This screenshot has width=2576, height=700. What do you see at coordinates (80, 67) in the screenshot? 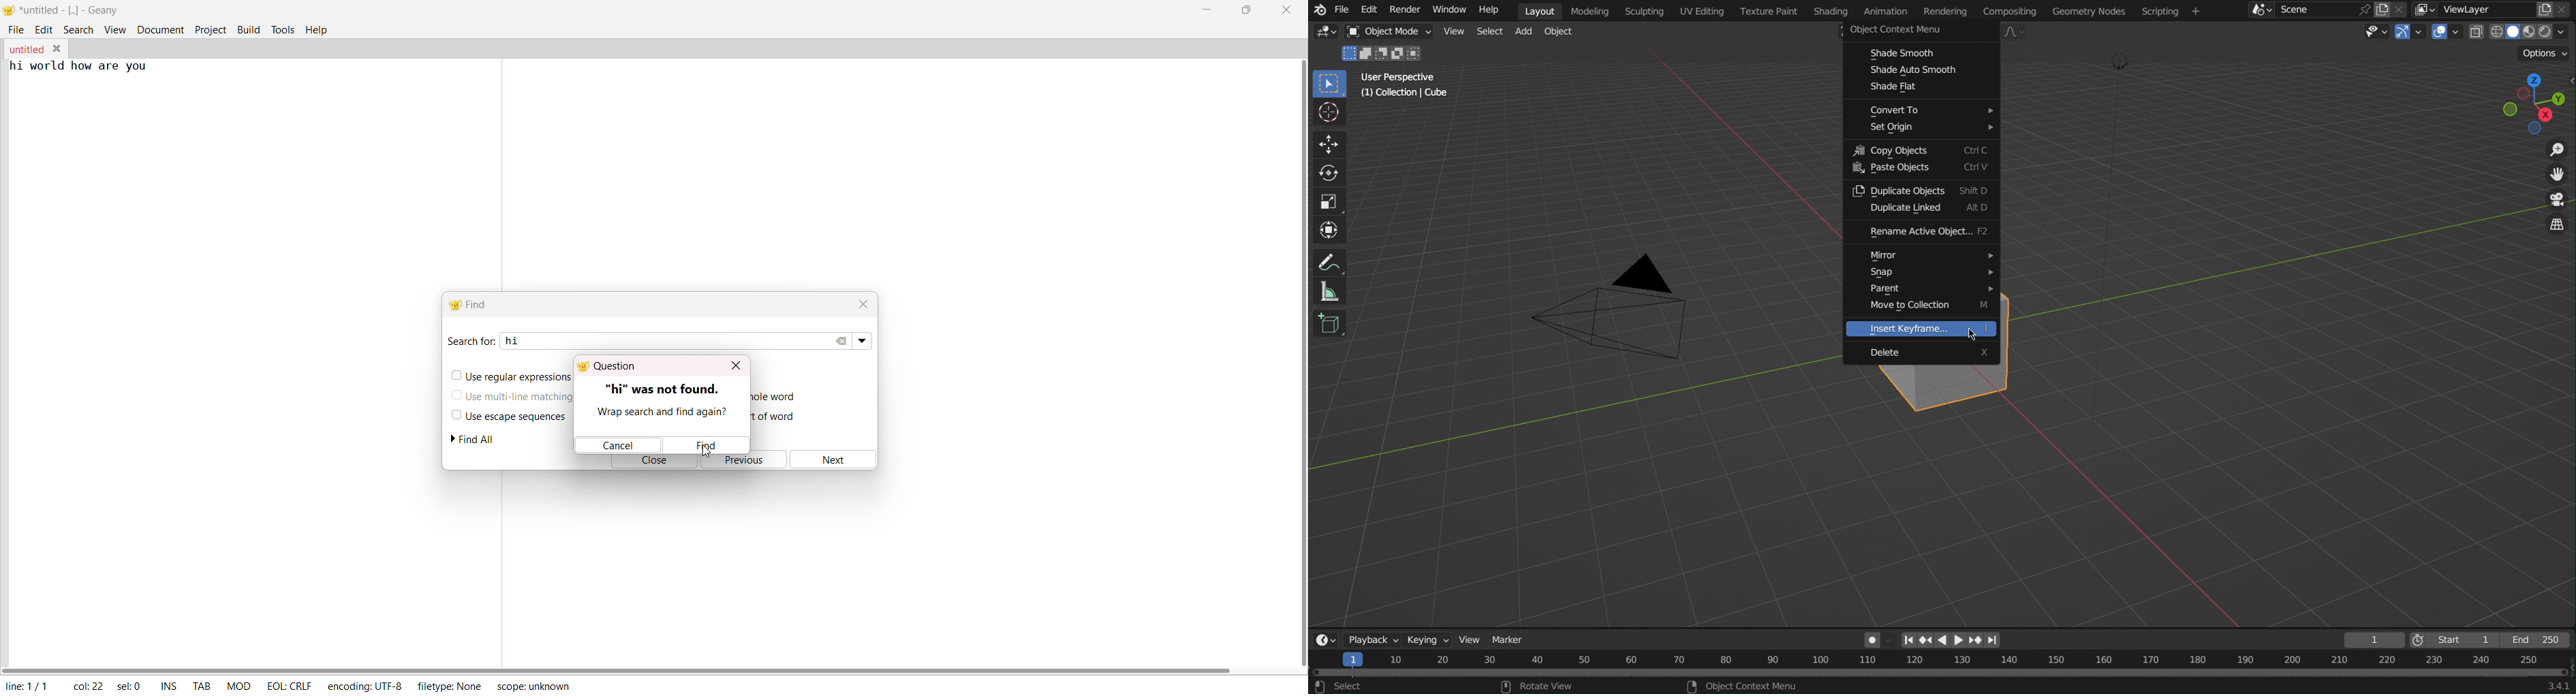
I see `hi world how are you` at bounding box center [80, 67].